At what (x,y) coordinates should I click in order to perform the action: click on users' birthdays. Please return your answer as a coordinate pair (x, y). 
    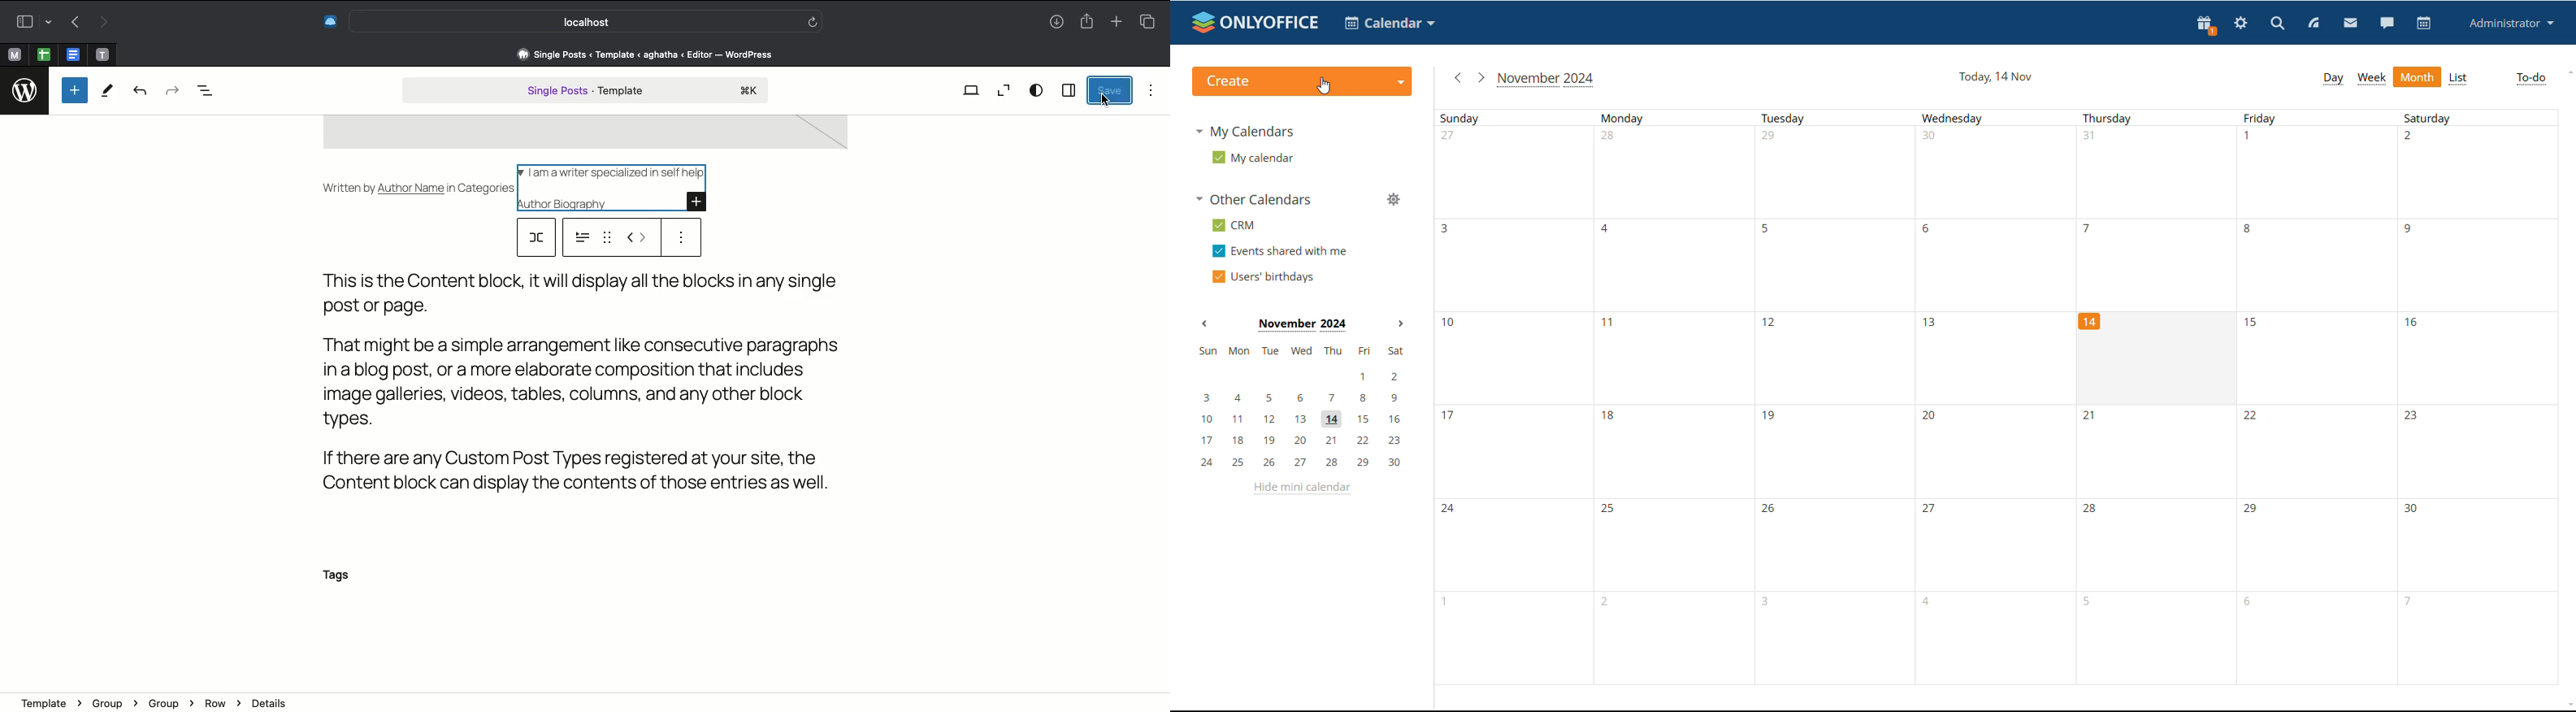
    Looking at the image, I should click on (1262, 277).